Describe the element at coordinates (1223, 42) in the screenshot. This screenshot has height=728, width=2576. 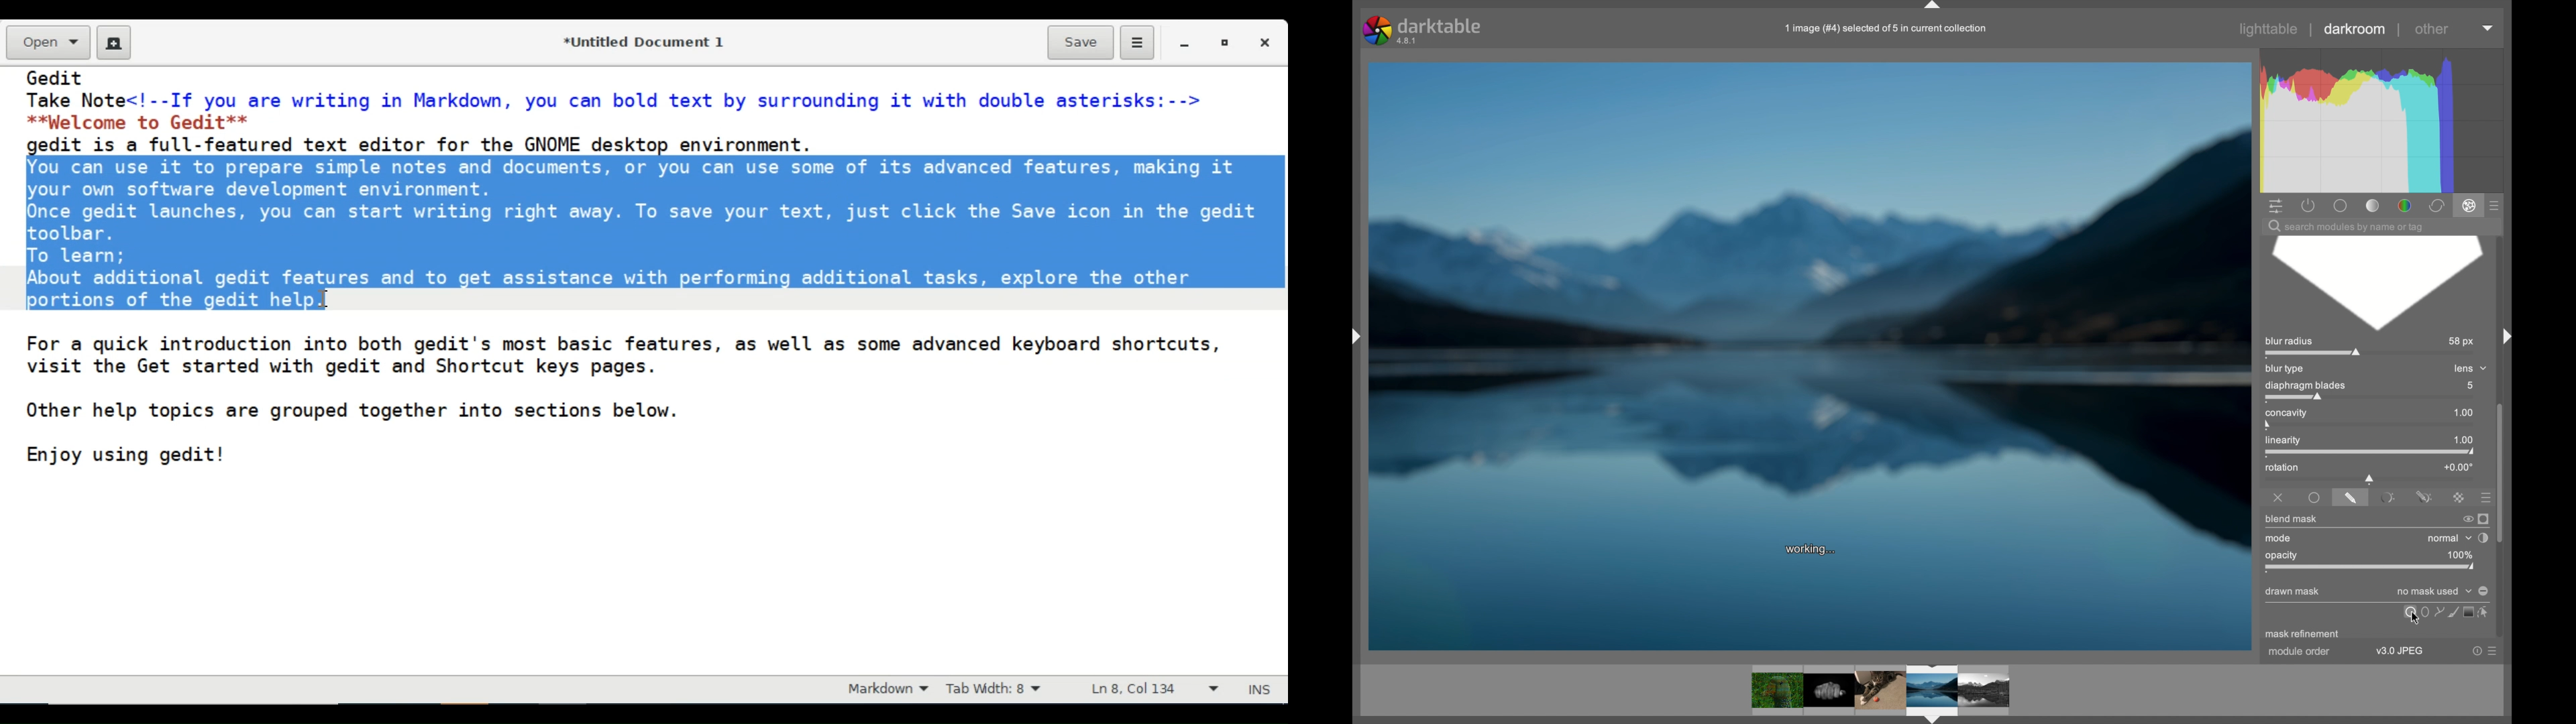
I see `restore` at that location.